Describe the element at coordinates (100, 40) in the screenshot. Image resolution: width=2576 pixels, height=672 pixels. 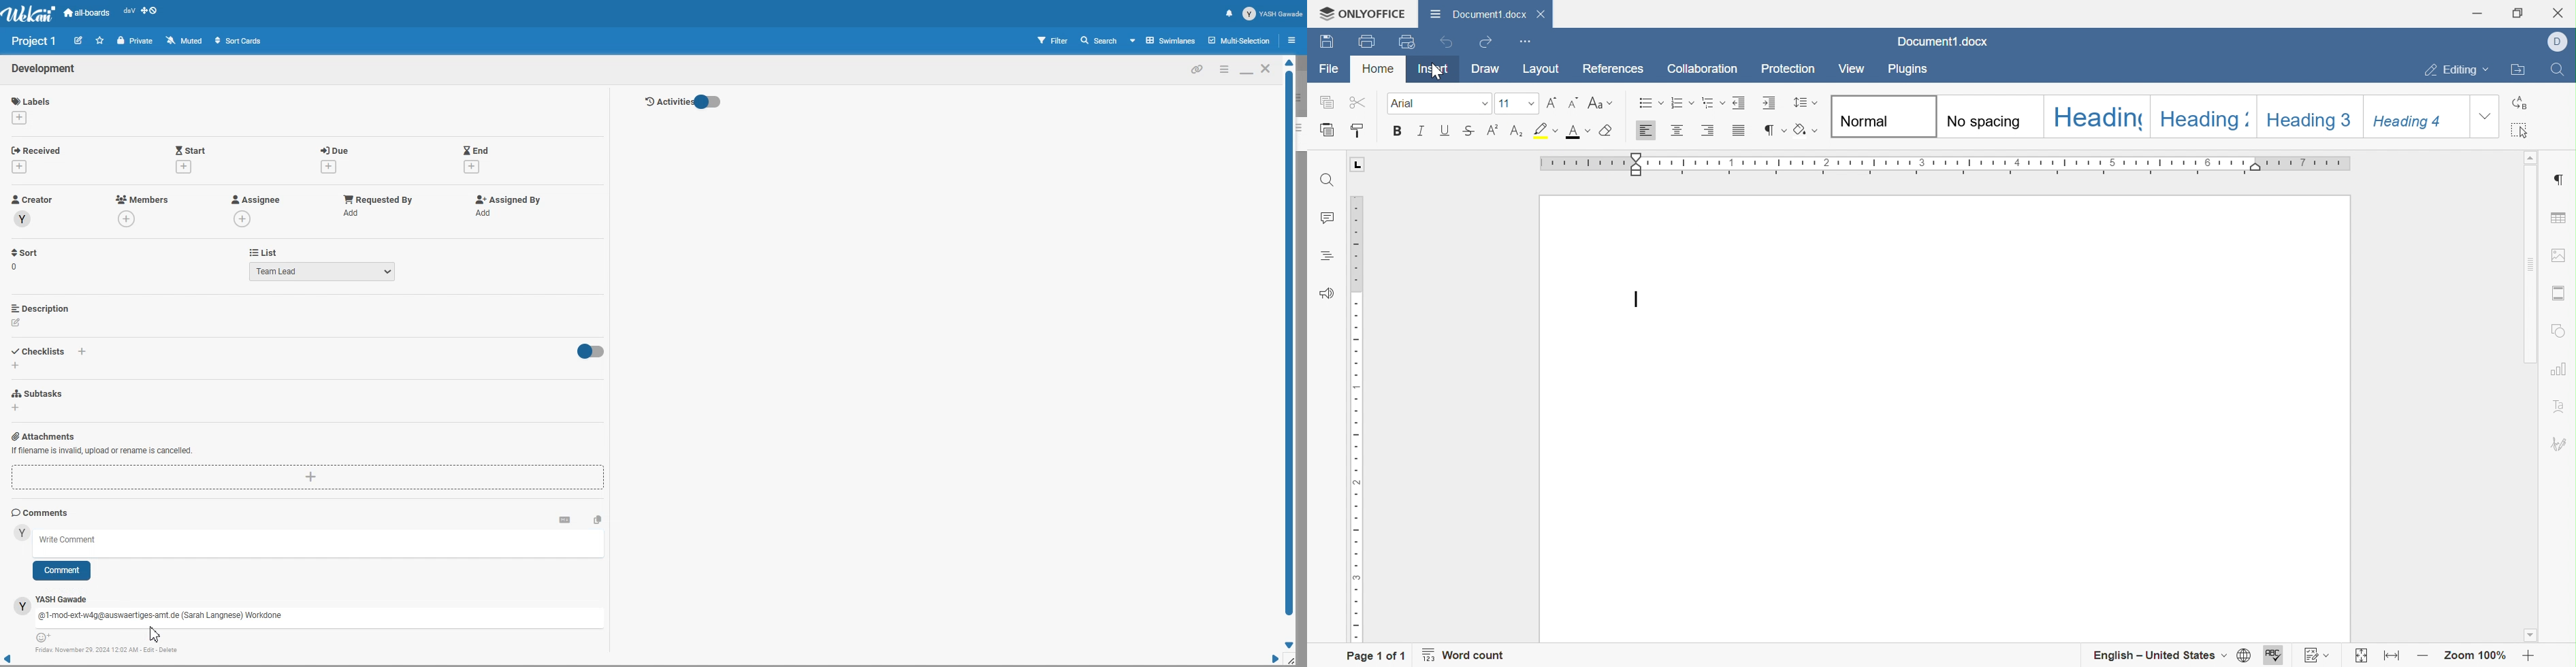
I see `Click to star this board` at that location.